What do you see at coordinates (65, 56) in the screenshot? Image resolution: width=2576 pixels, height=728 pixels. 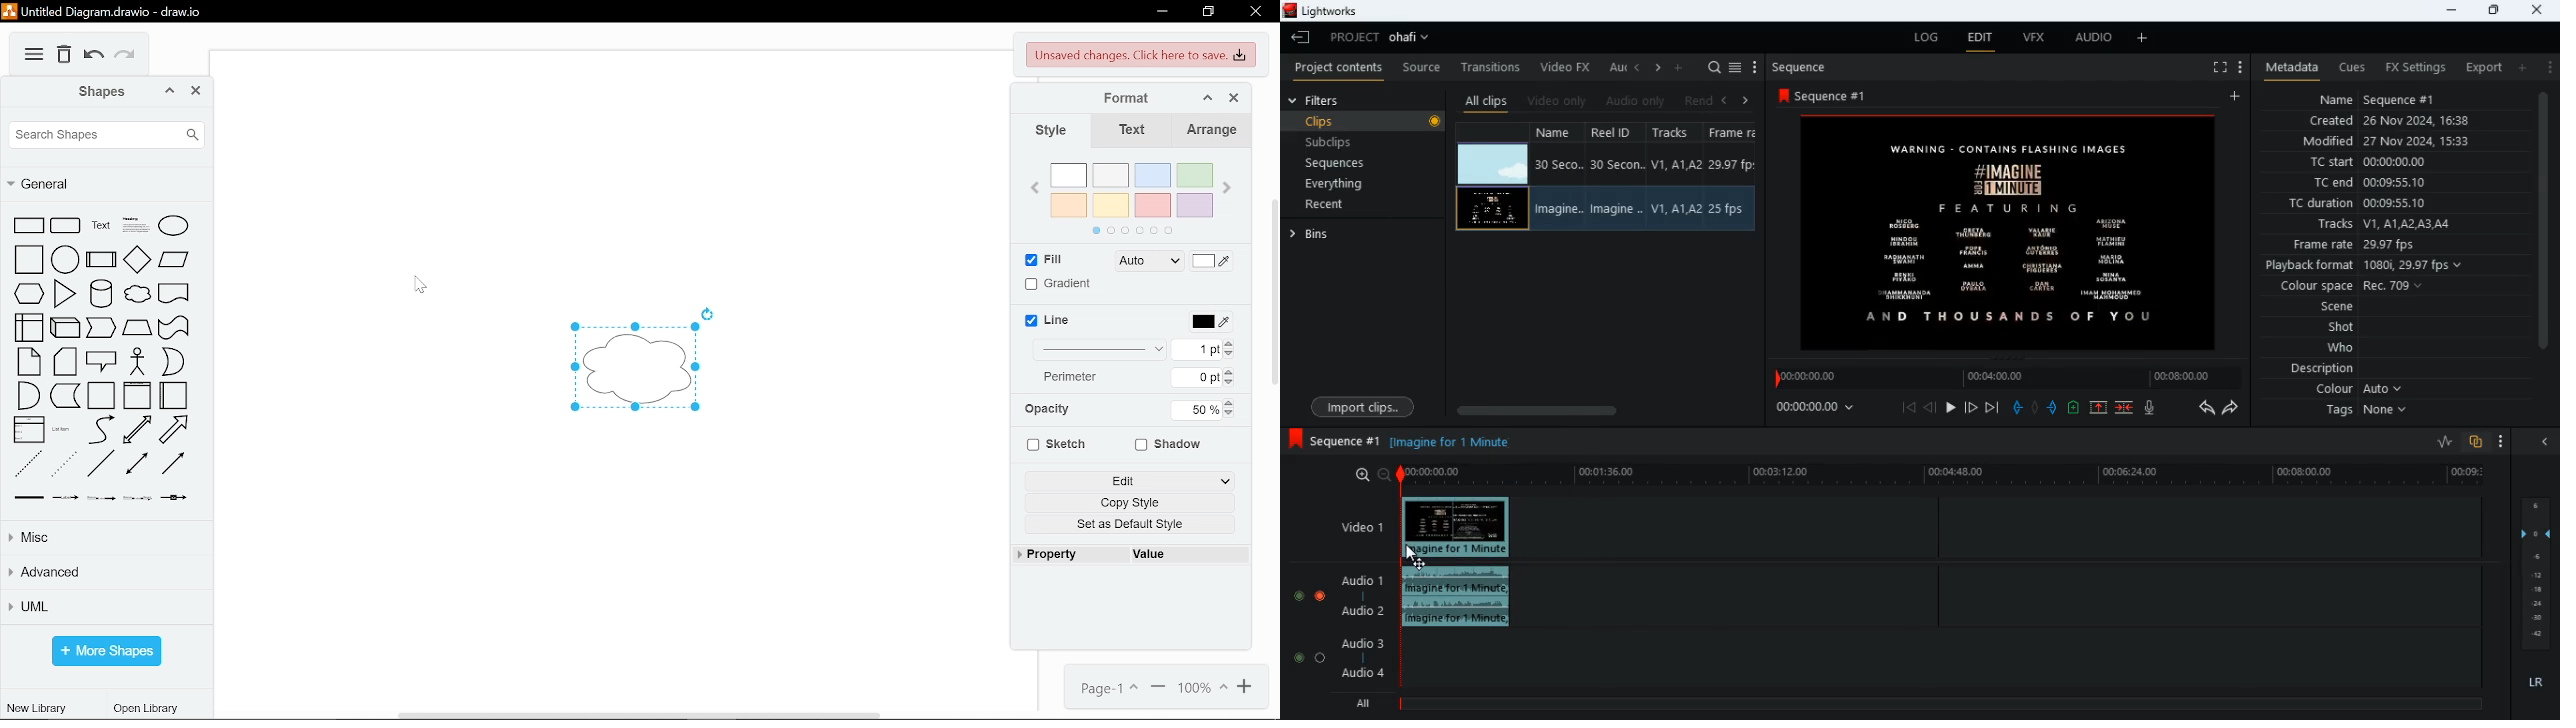 I see `delete` at bounding box center [65, 56].